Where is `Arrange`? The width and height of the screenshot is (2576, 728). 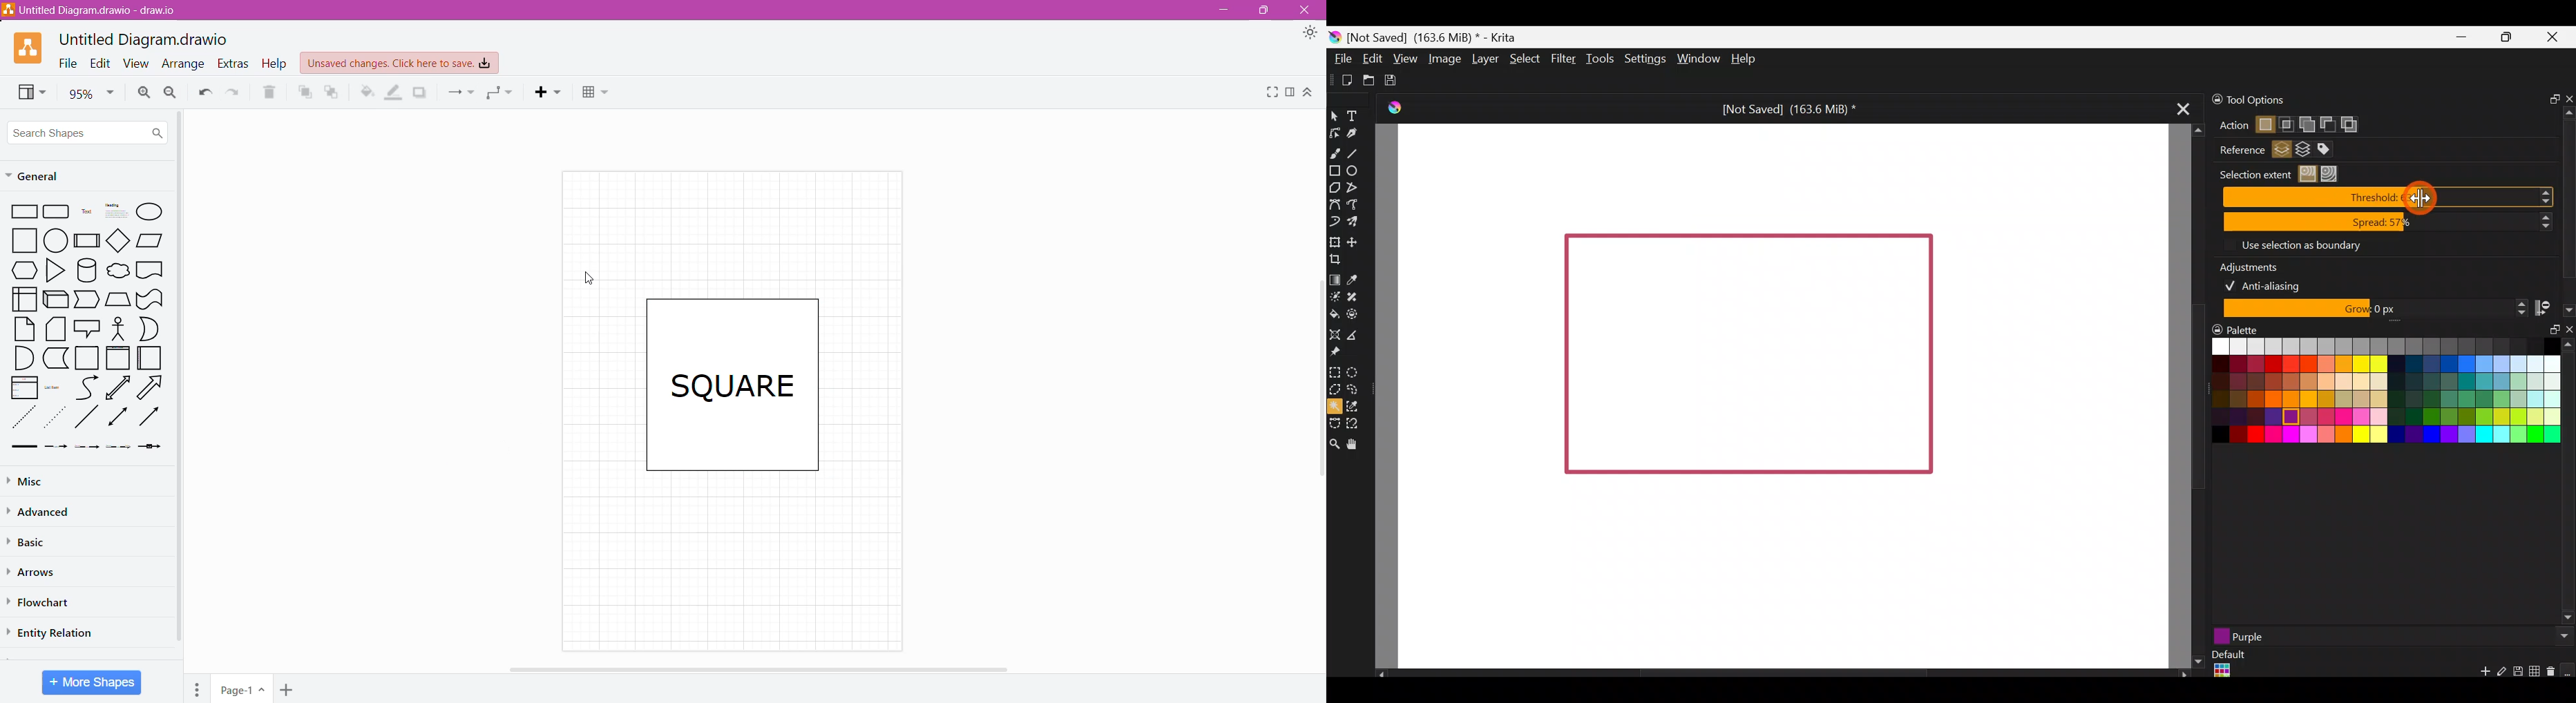
Arrange is located at coordinates (184, 64).